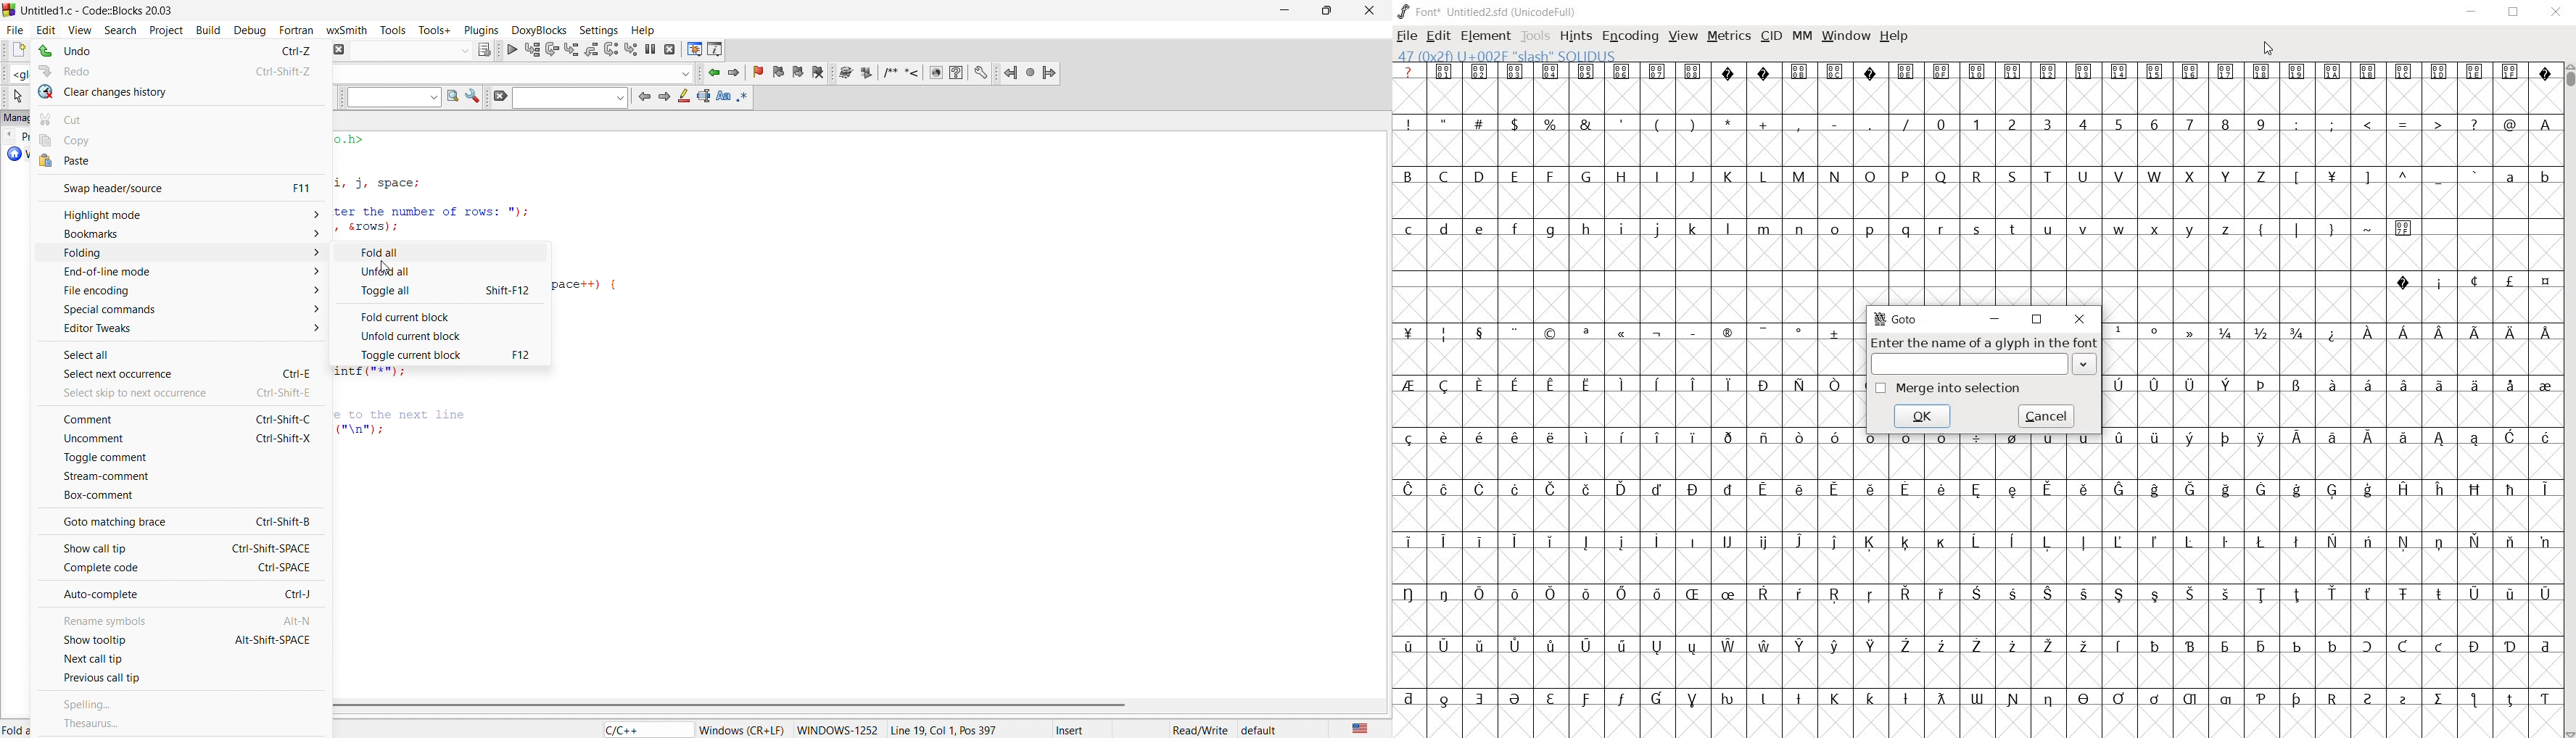  Describe the element at coordinates (181, 351) in the screenshot. I see `select all` at that location.